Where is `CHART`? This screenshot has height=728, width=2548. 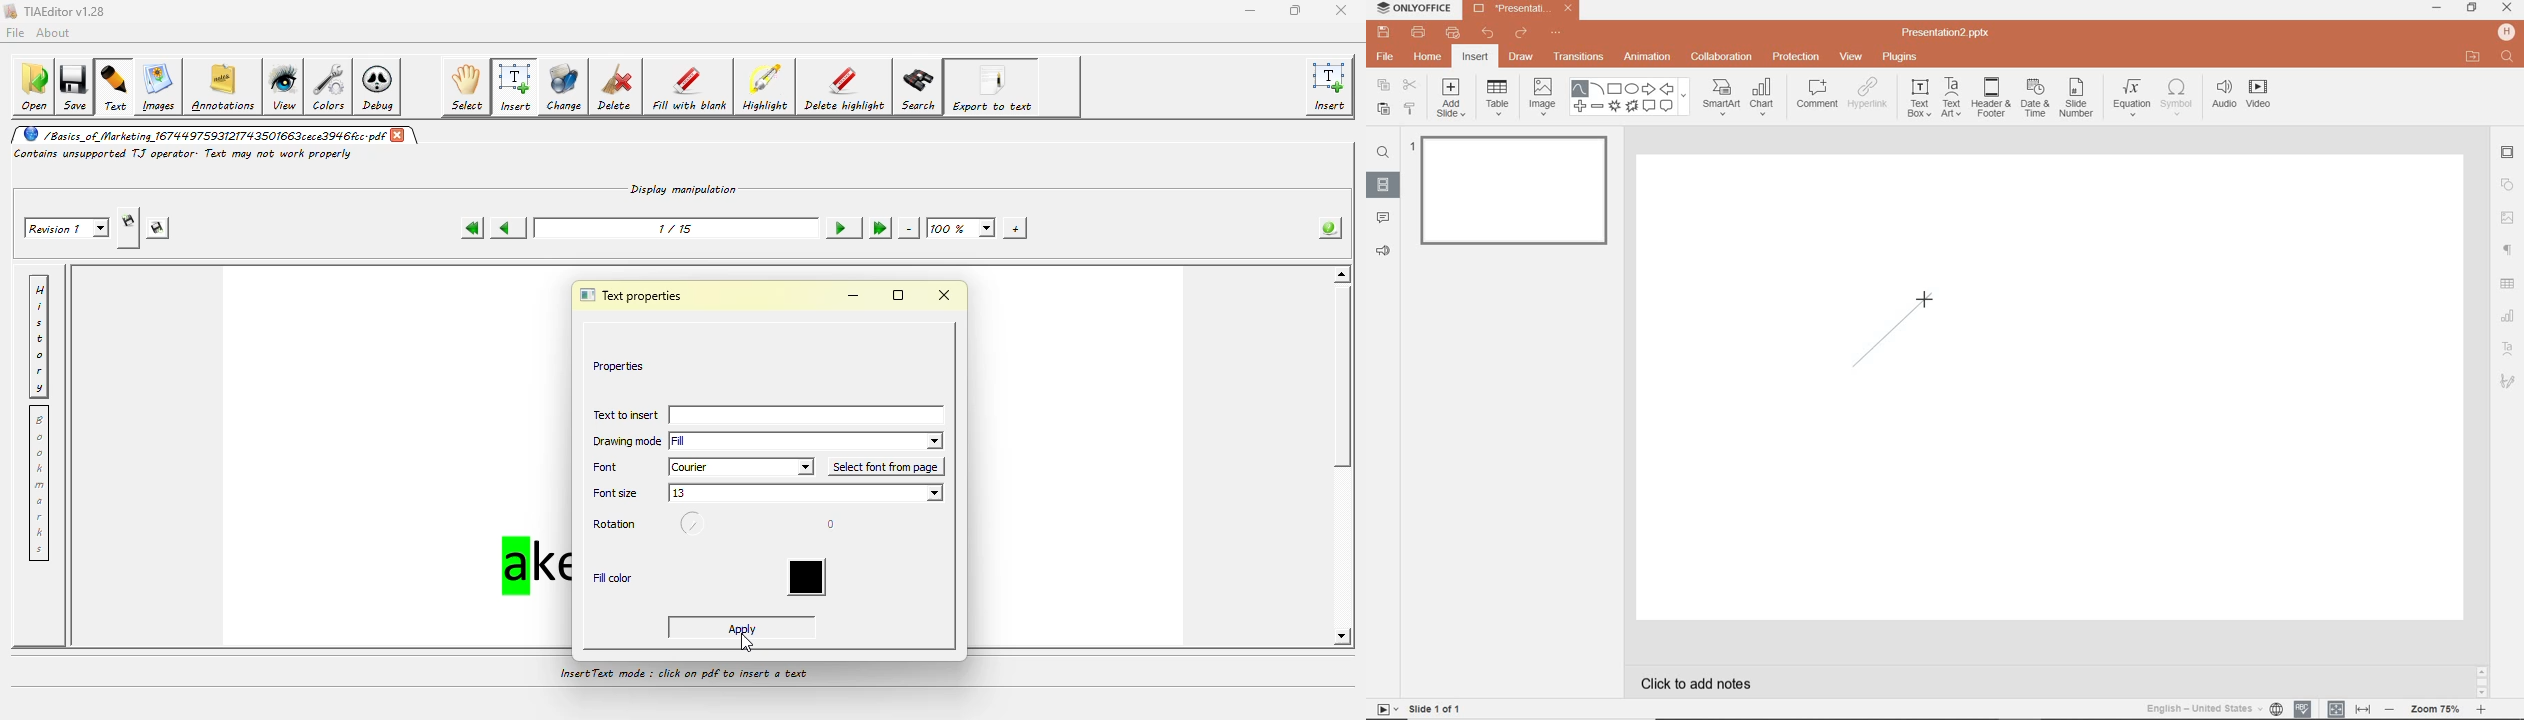 CHART is located at coordinates (1765, 99).